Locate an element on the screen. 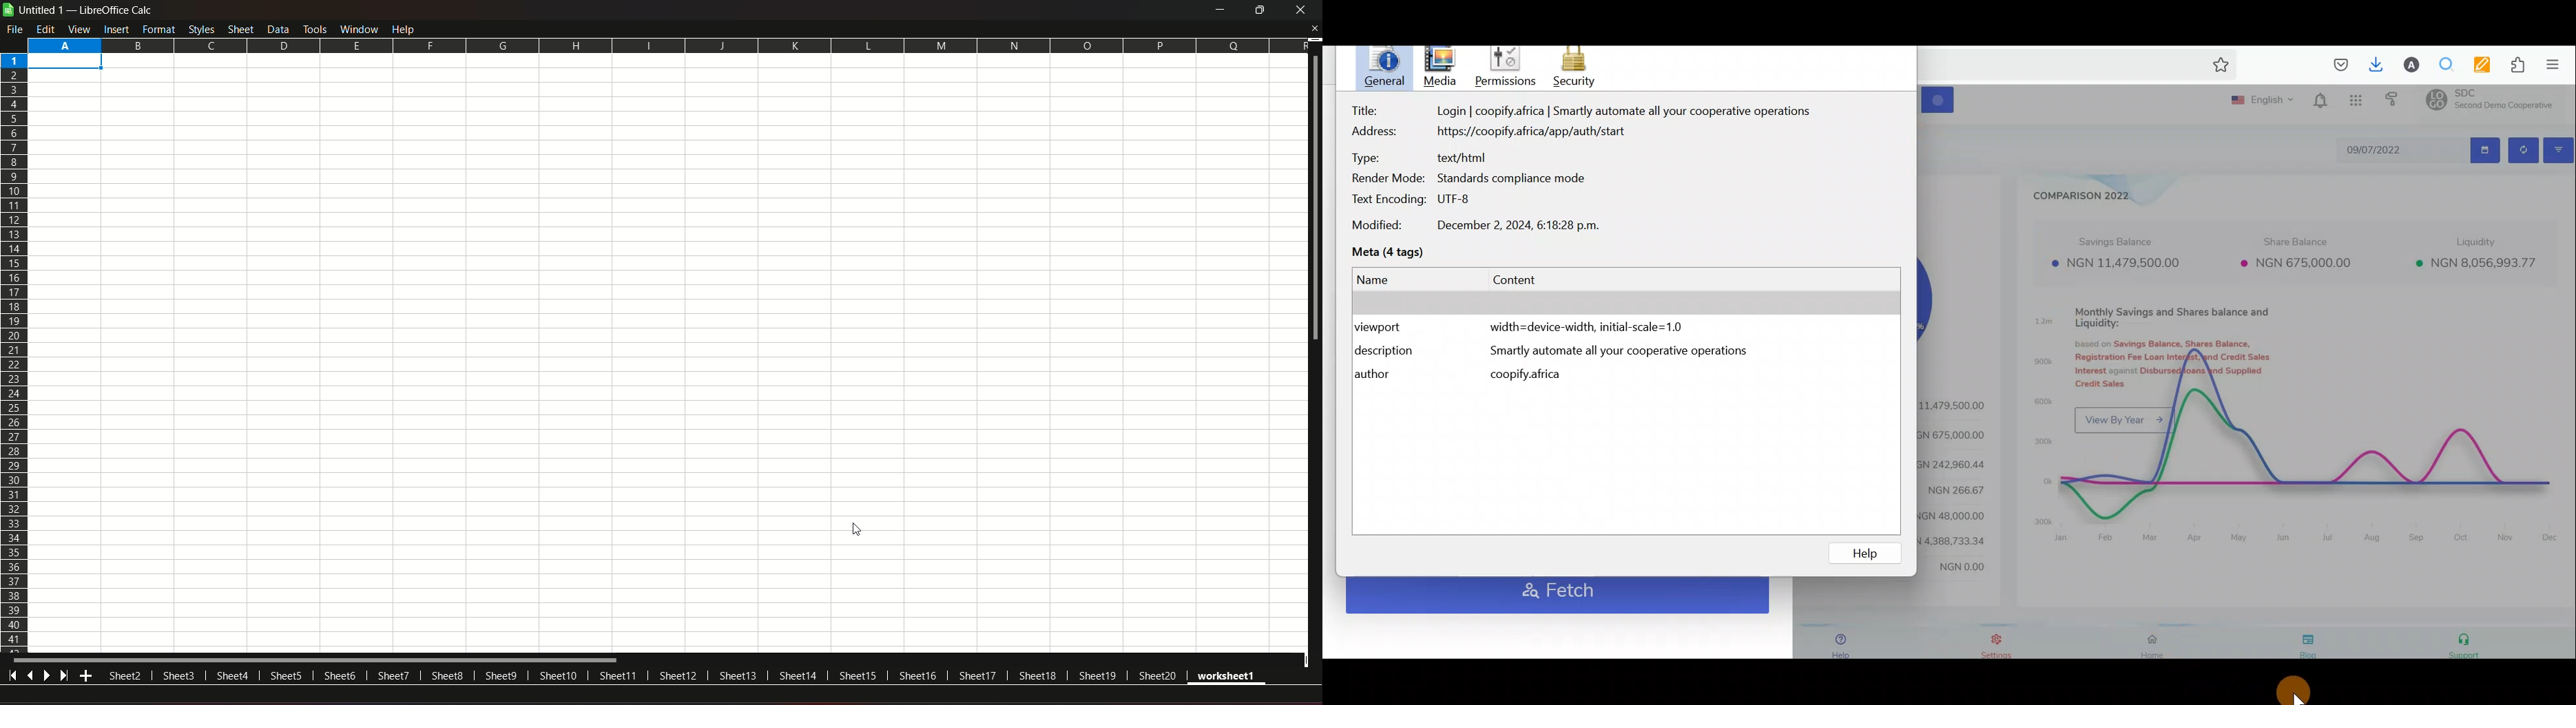 This screenshot has width=2576, height=728. Close is located at coordinates (1313, 29).